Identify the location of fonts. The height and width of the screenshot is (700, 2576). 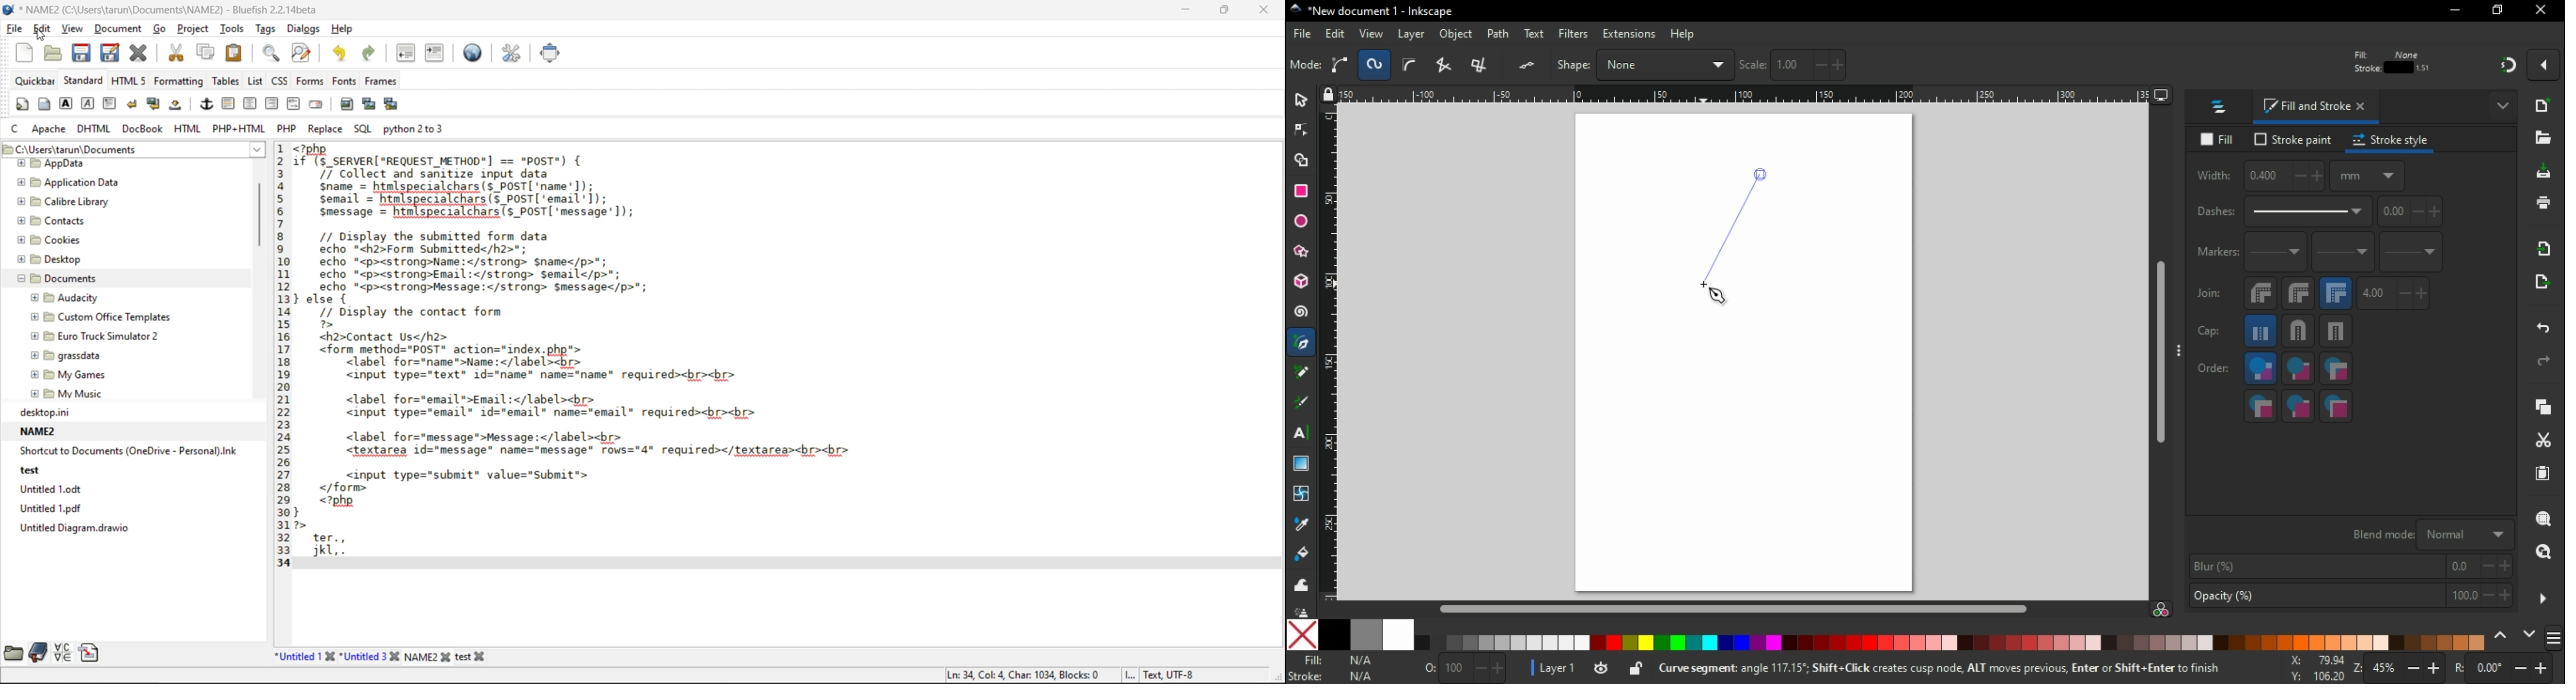
(345, 80).